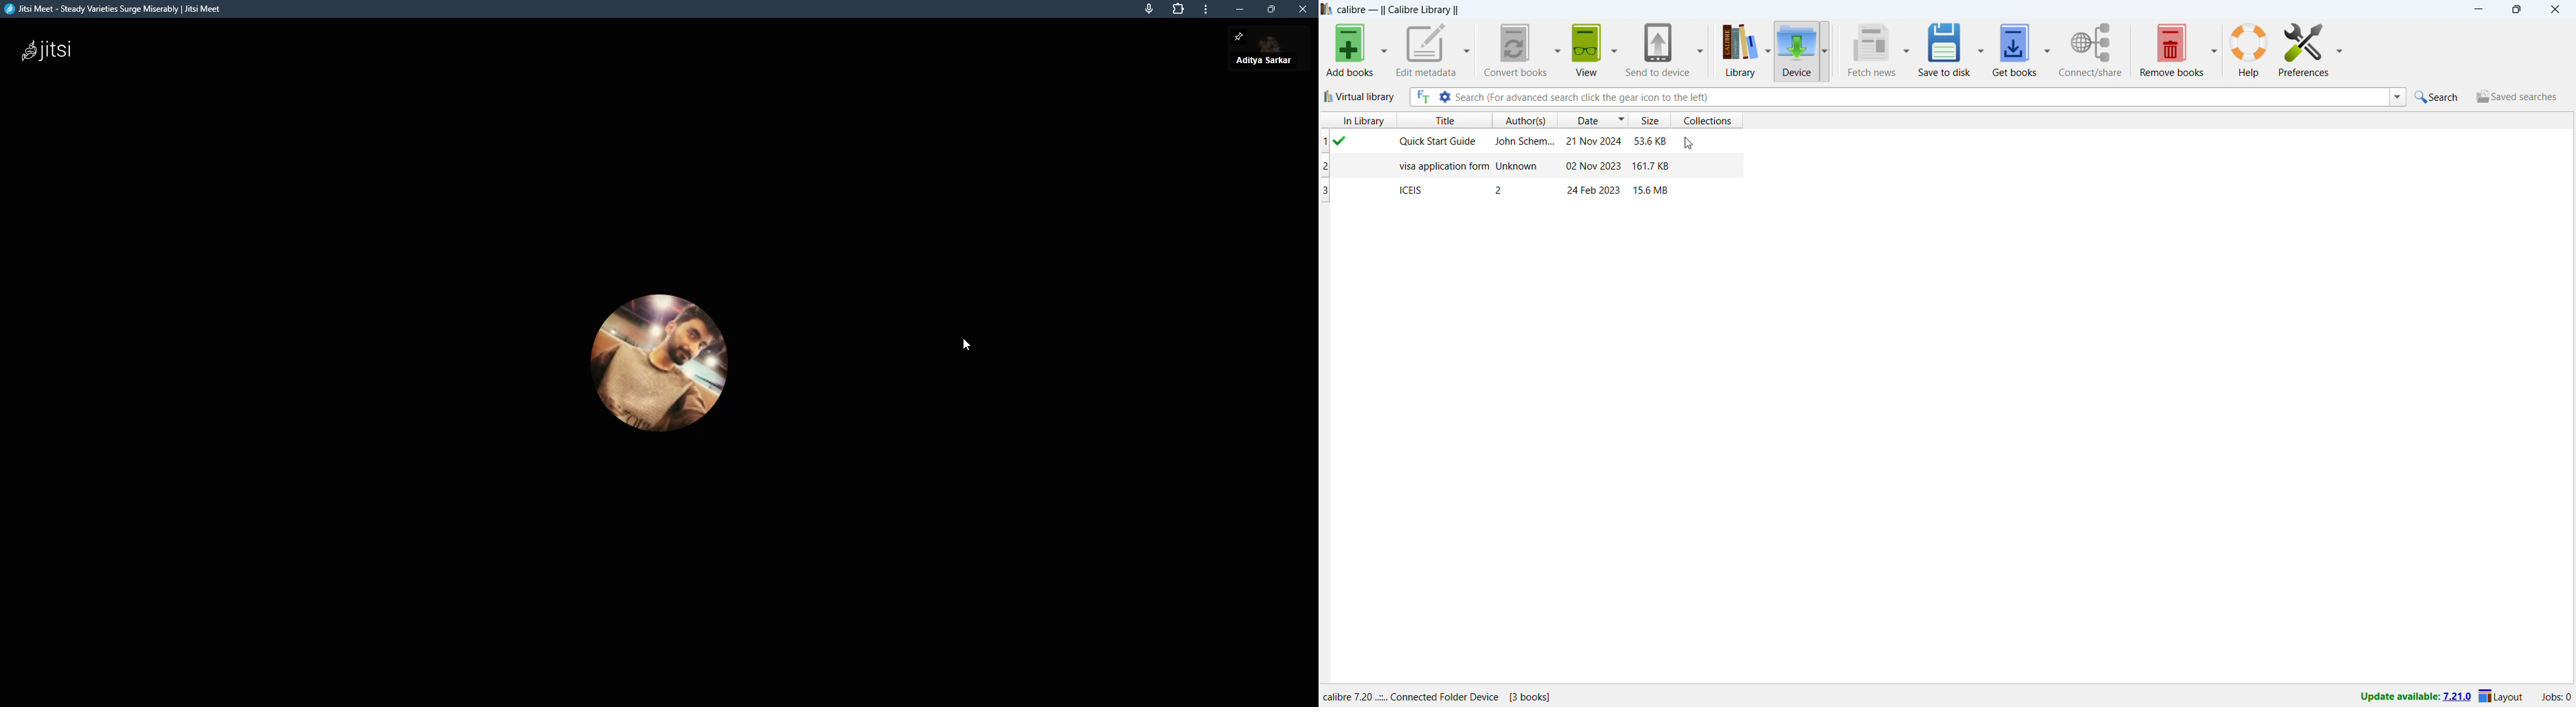 Image resolution: width=2576 pixels, height=728 pixels. Describe the element at coordinates (1981, 48) in the screenshot. I see `save to disk options` at that location.